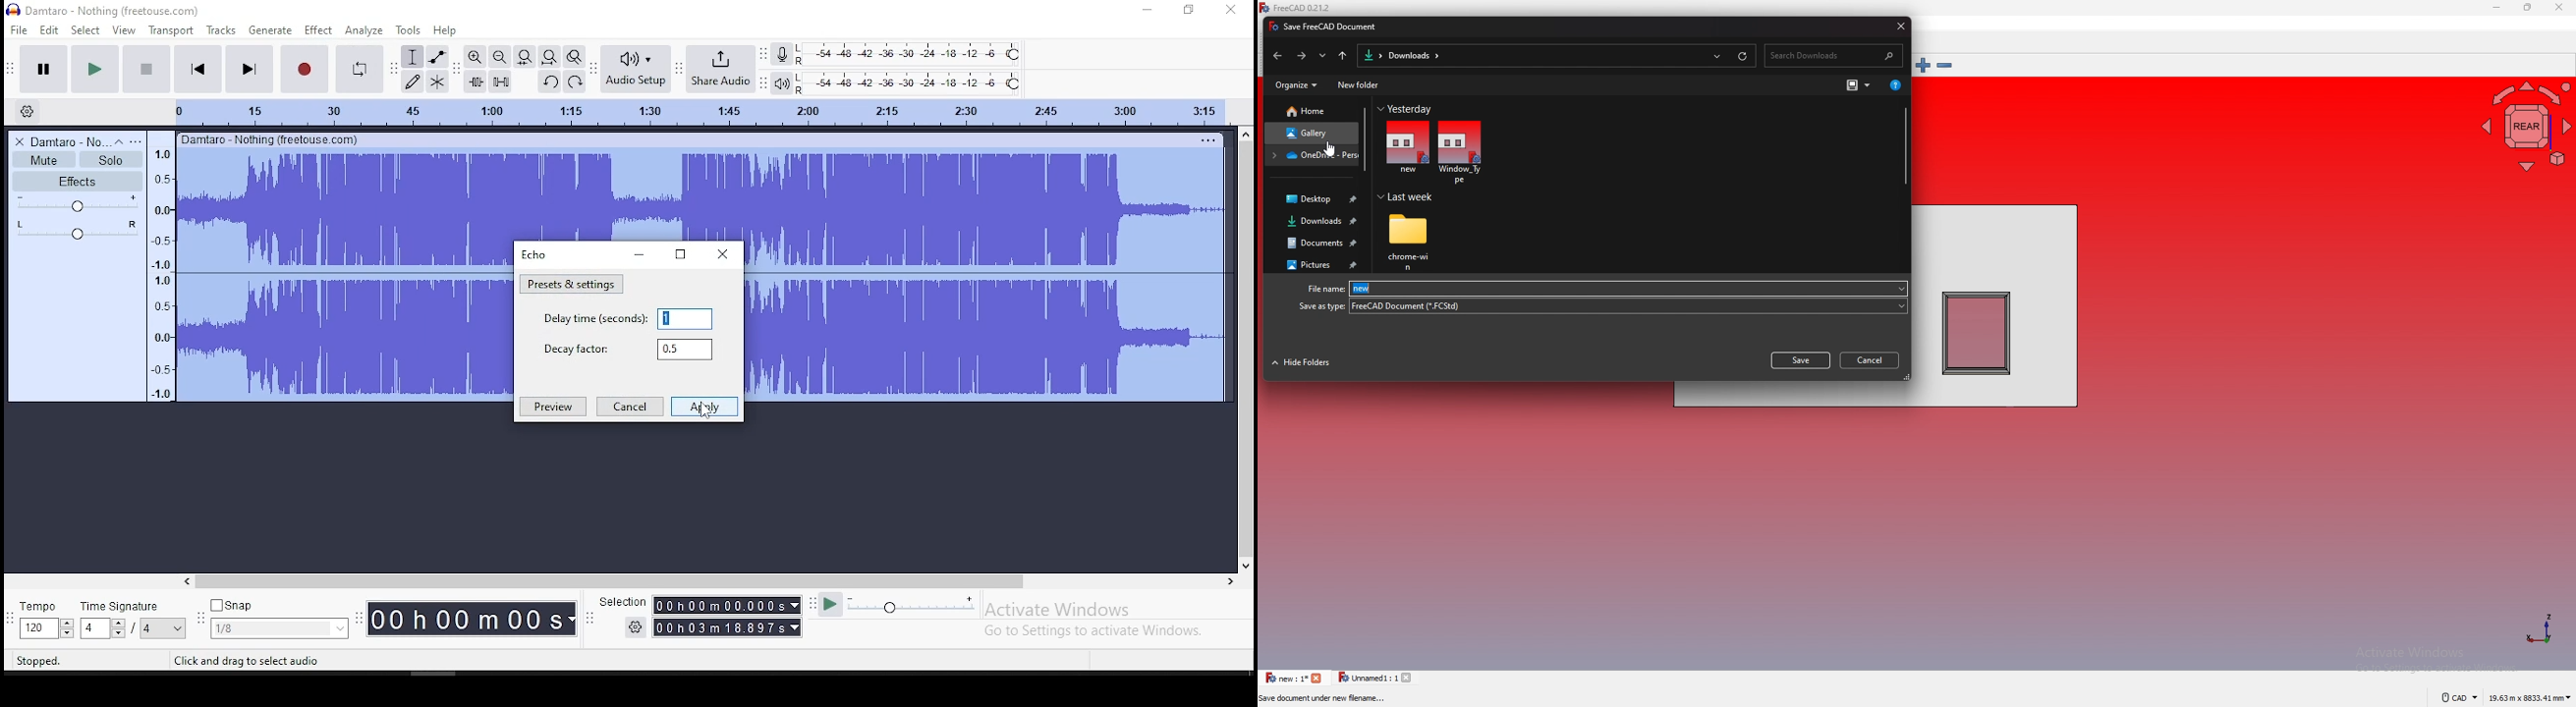 The height and width of the screenshot is (728, 2576). What do you see at coordinates (1247, 350) in the screenshot?
I see `vertical scrollbar` at bounding box center [1247, 350].